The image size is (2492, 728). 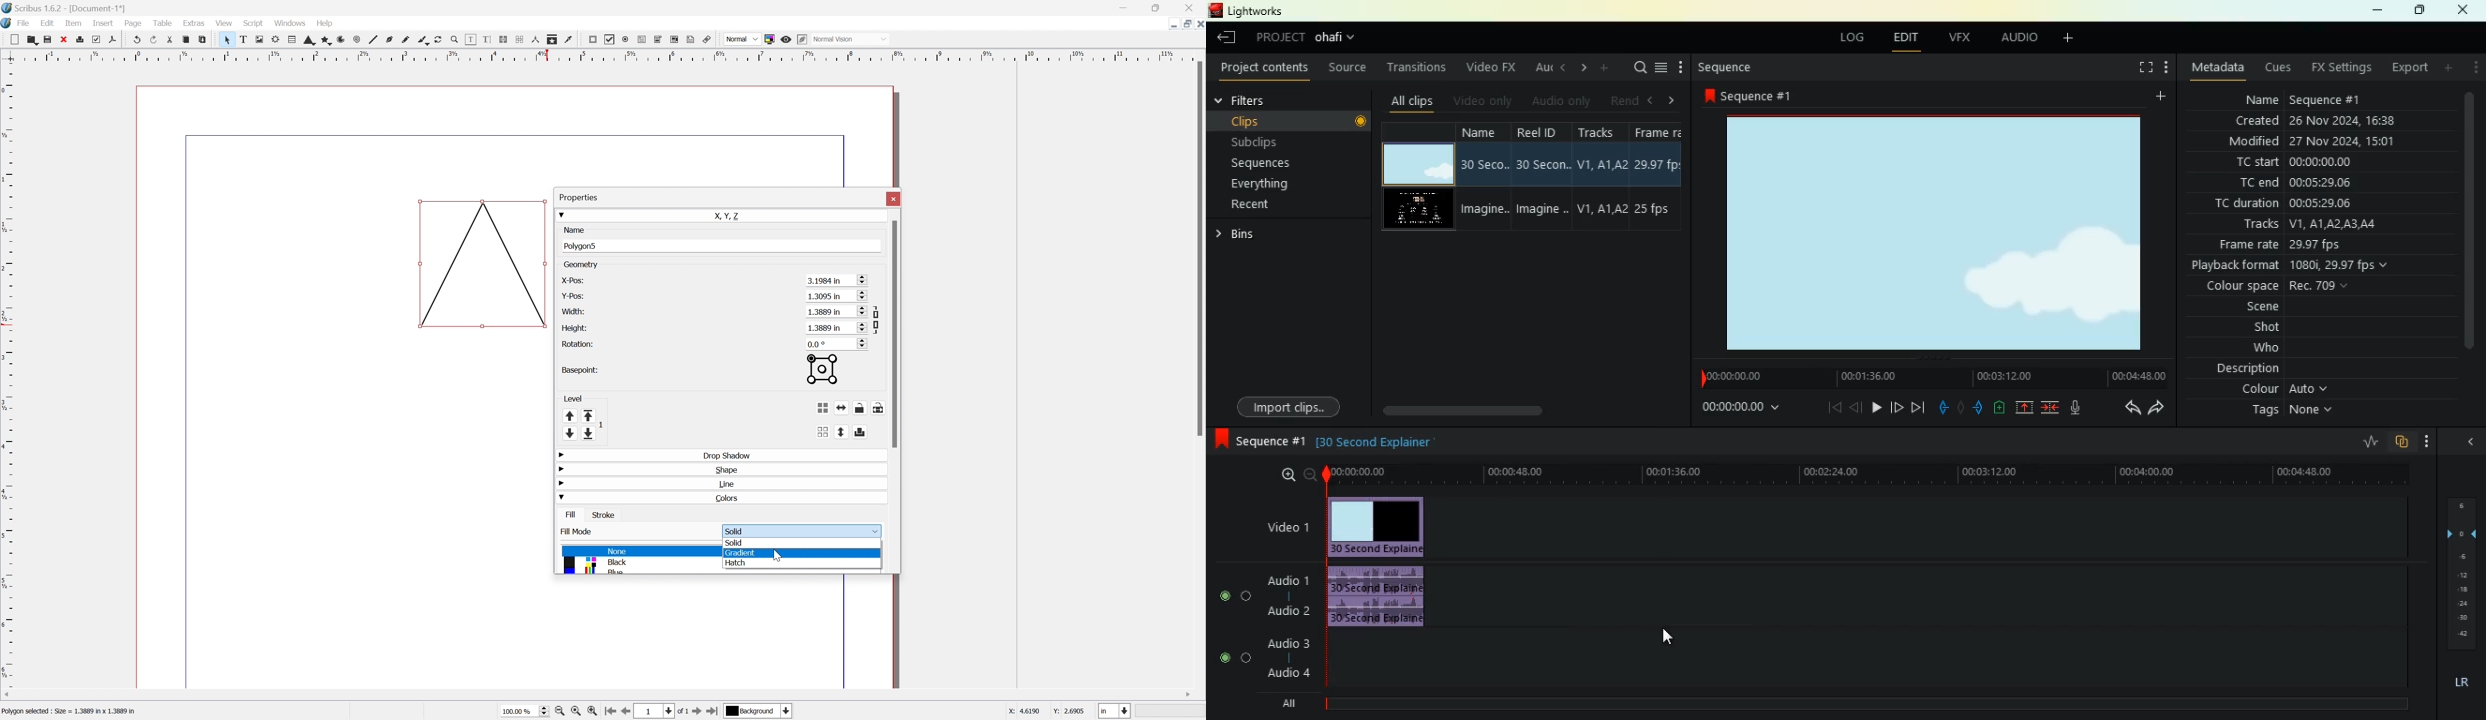 What do you see at coordinates (2311, 287) in the screenshot?
I see `colour space Rec 709` at bounding box center [2311, 287].